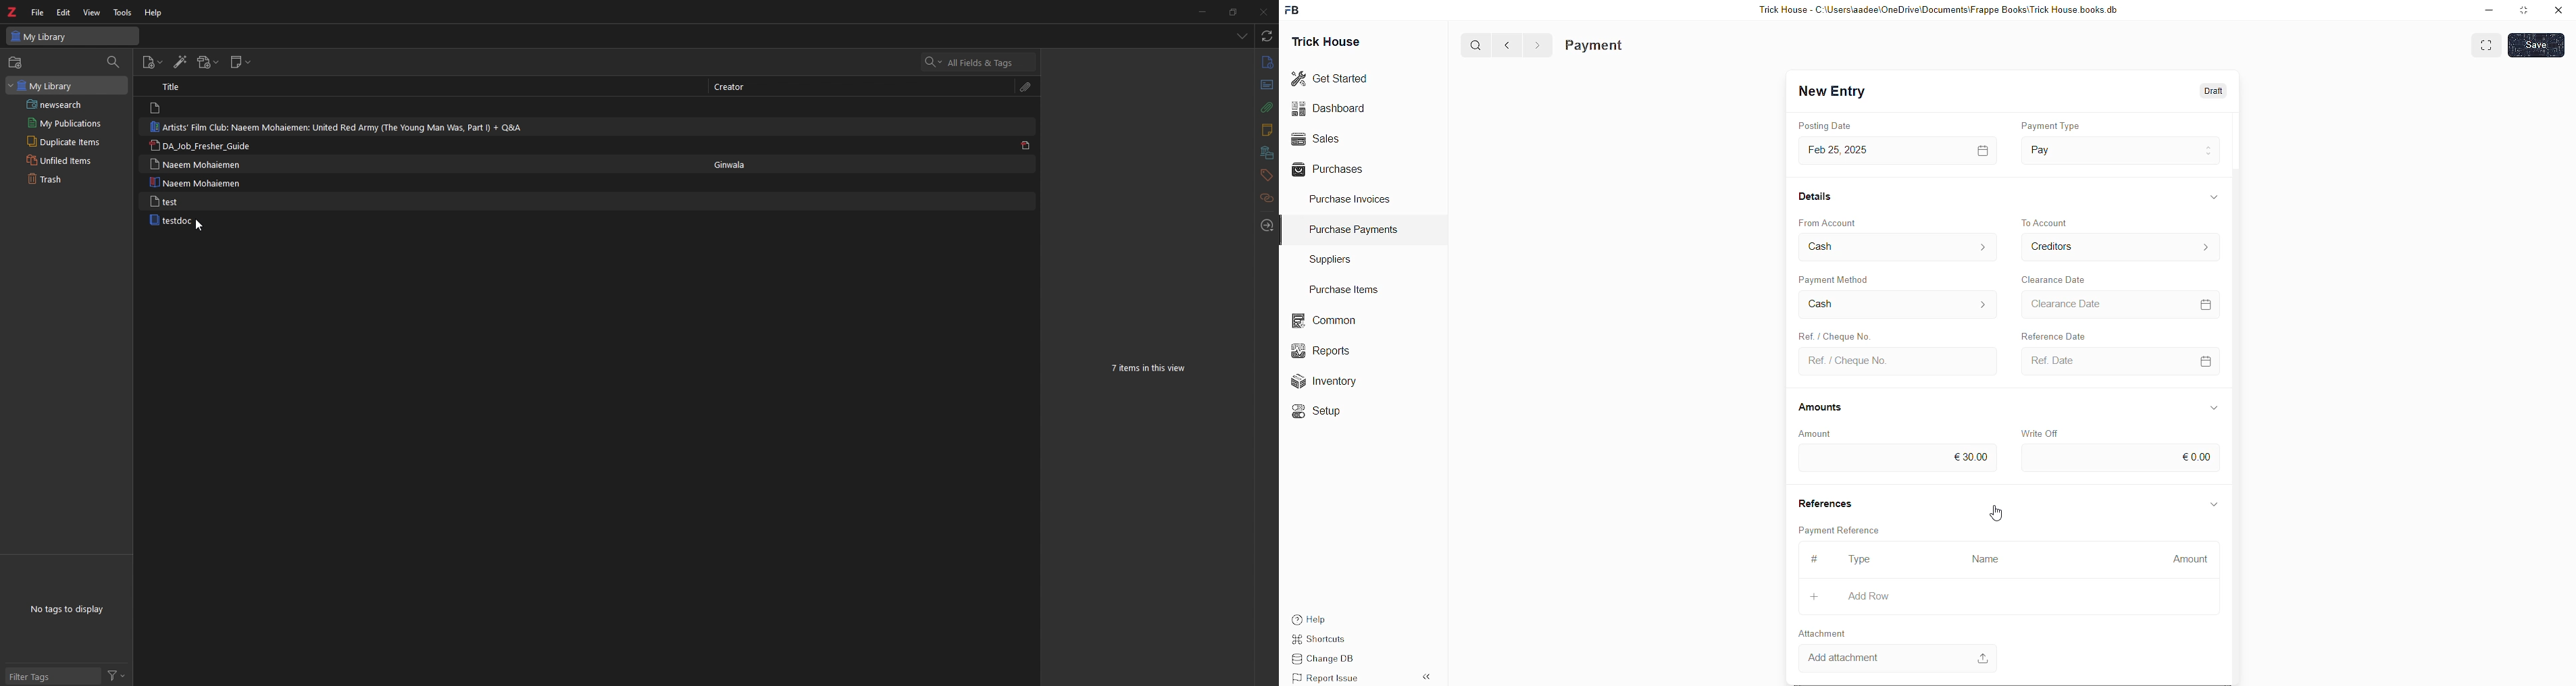 The height and width of the screenshot is (700, 2576). What do you see at coordinates (1268, 35) in the screenshot?
I see `sync with zotero.org` at bounding box center [1268, 35].